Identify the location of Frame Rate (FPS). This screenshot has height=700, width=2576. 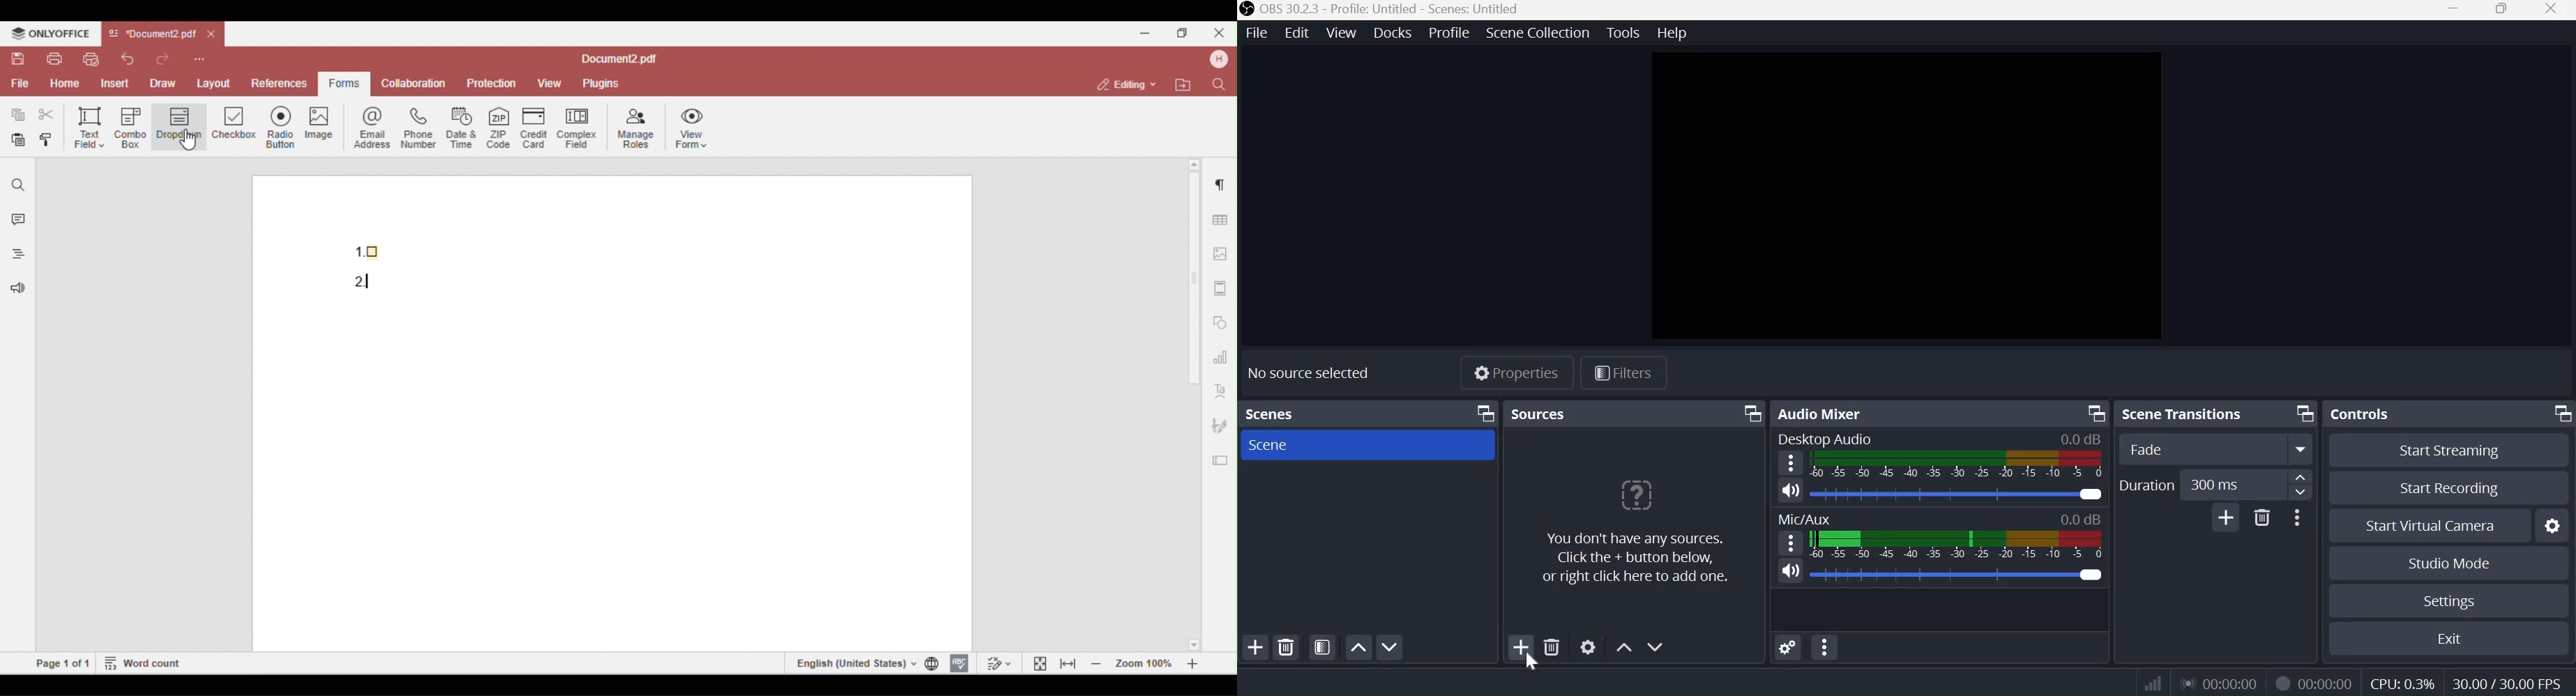
(2503, 682).